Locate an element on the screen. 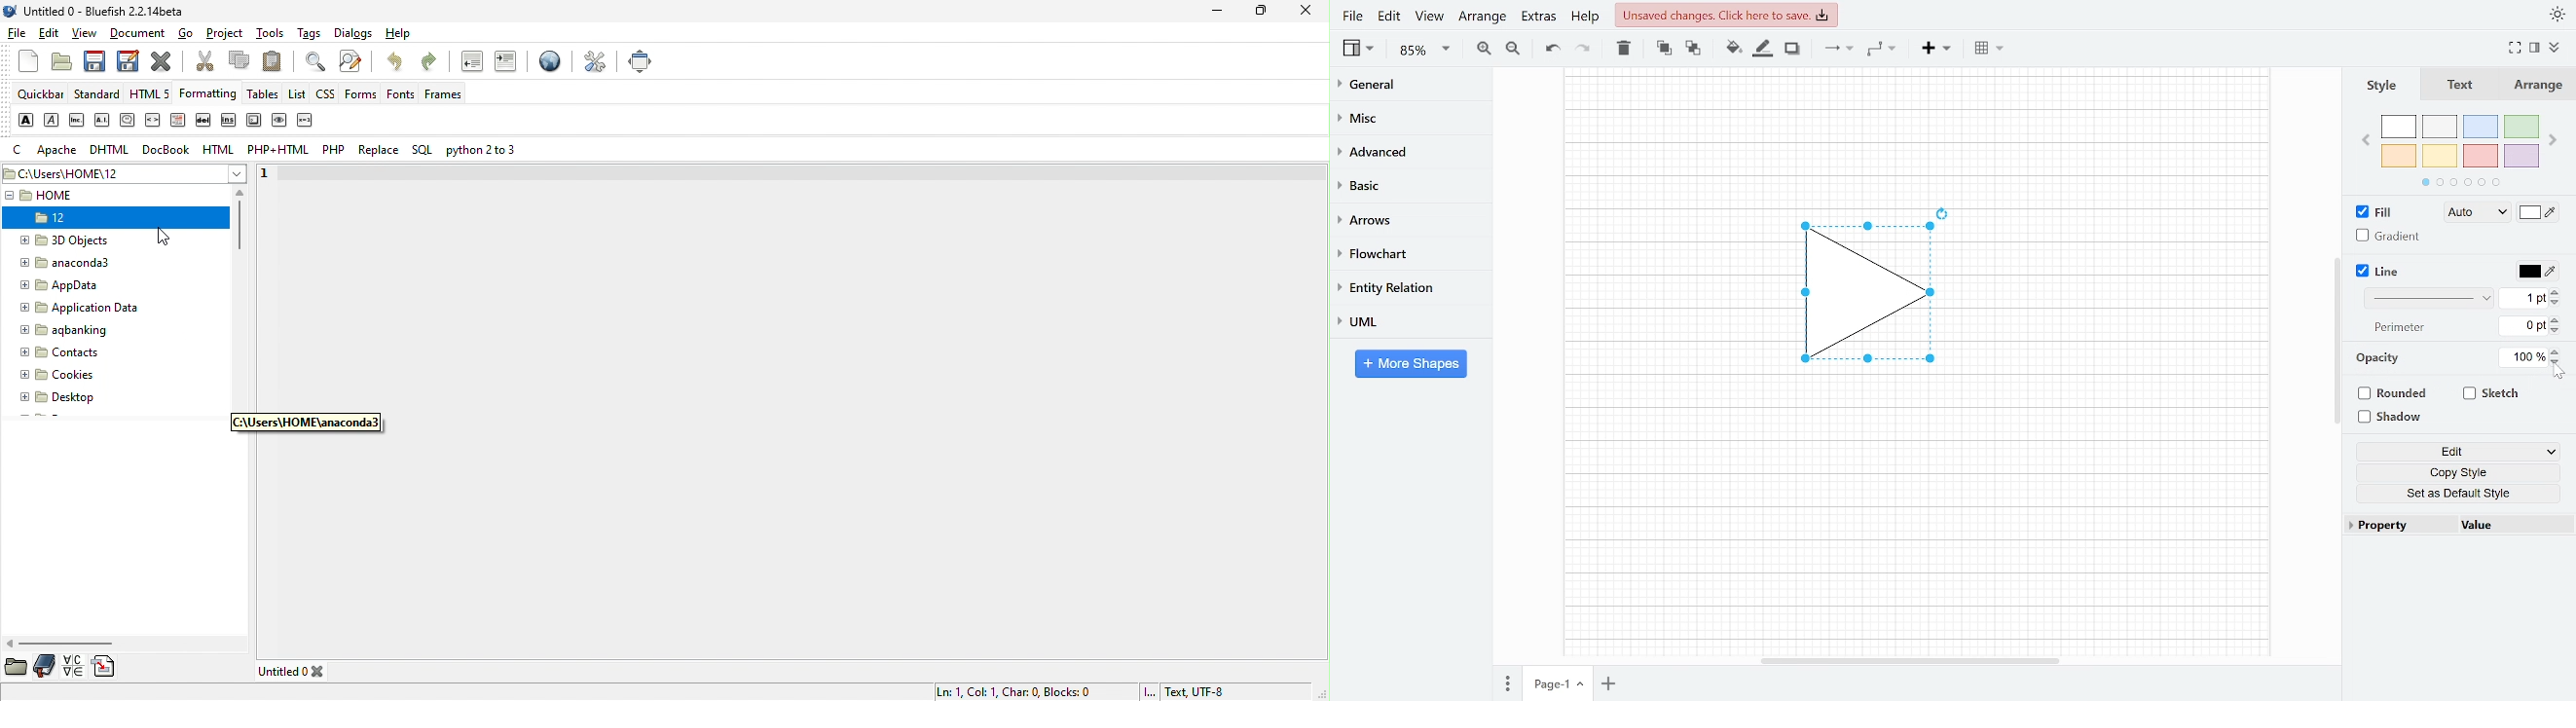  3d objects is located at coordinates (73, 240).